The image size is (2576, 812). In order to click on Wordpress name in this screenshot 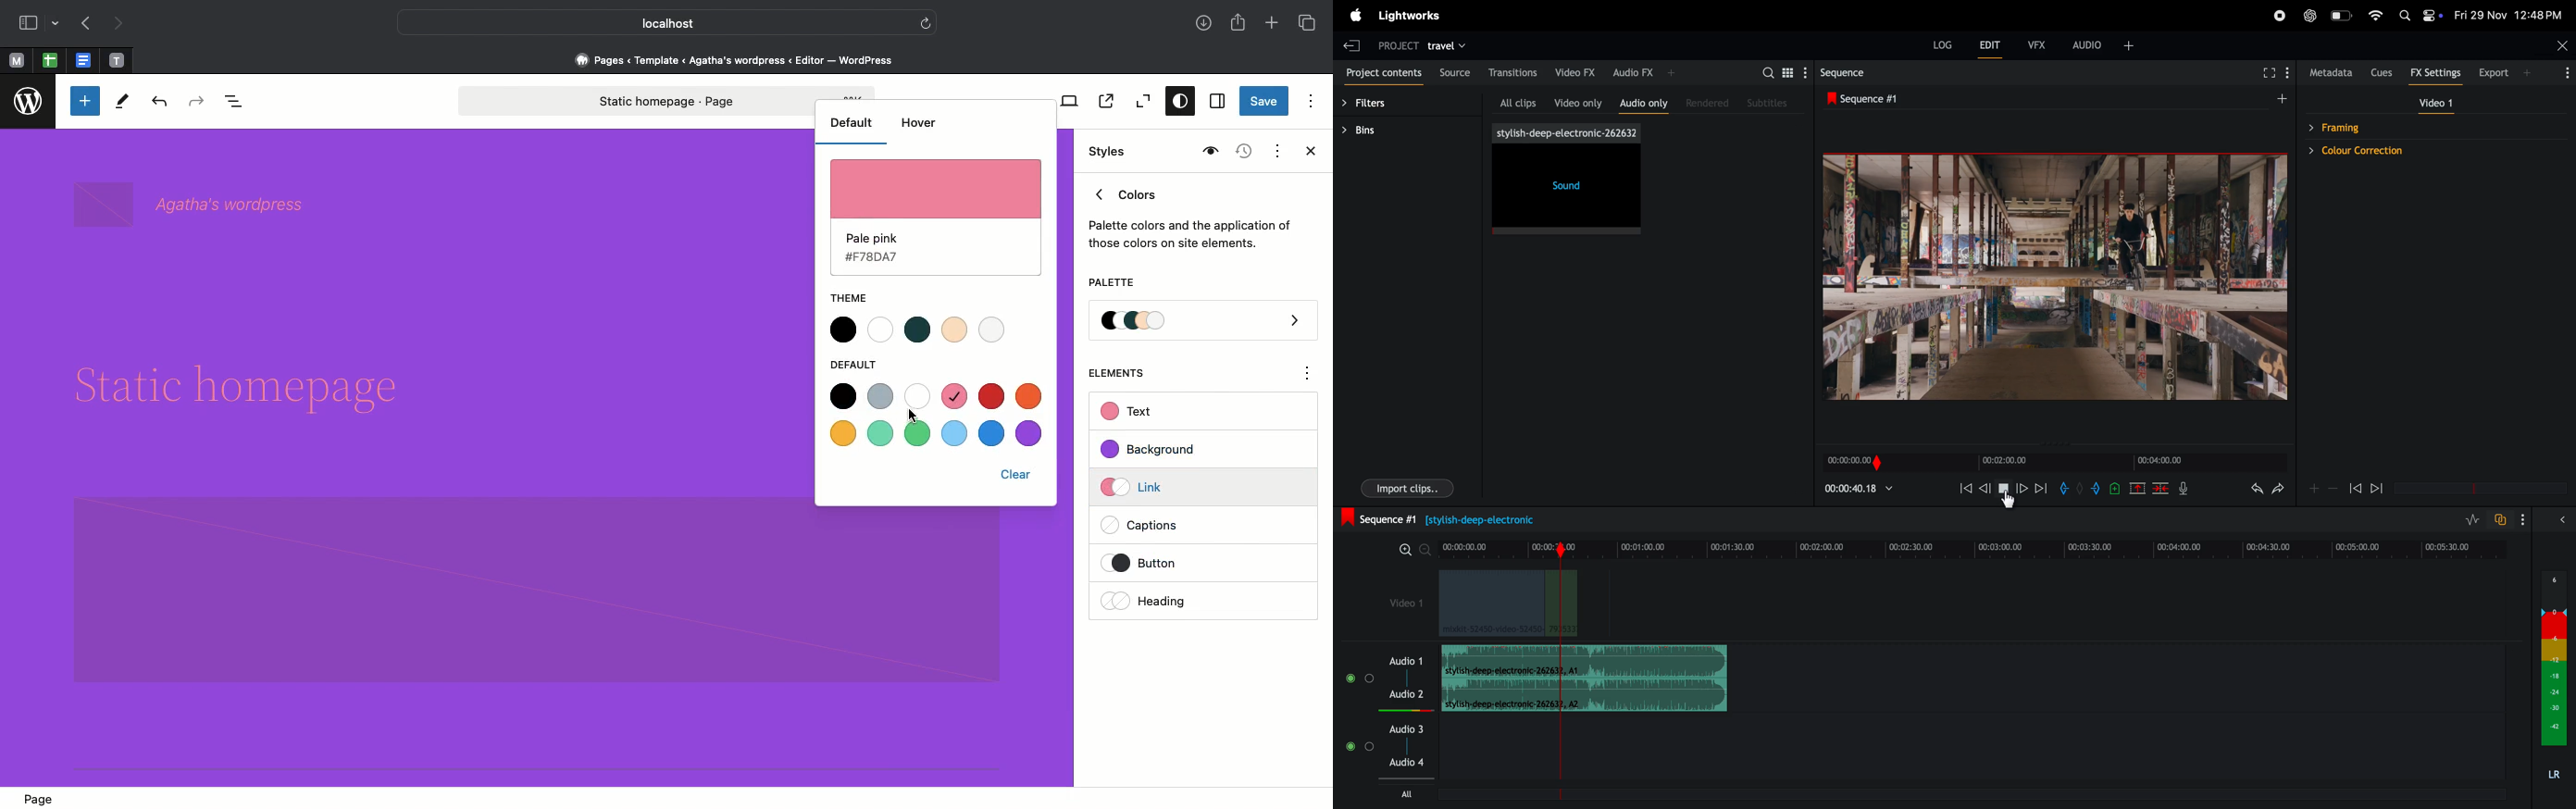, I will do `click(193, 205)`.